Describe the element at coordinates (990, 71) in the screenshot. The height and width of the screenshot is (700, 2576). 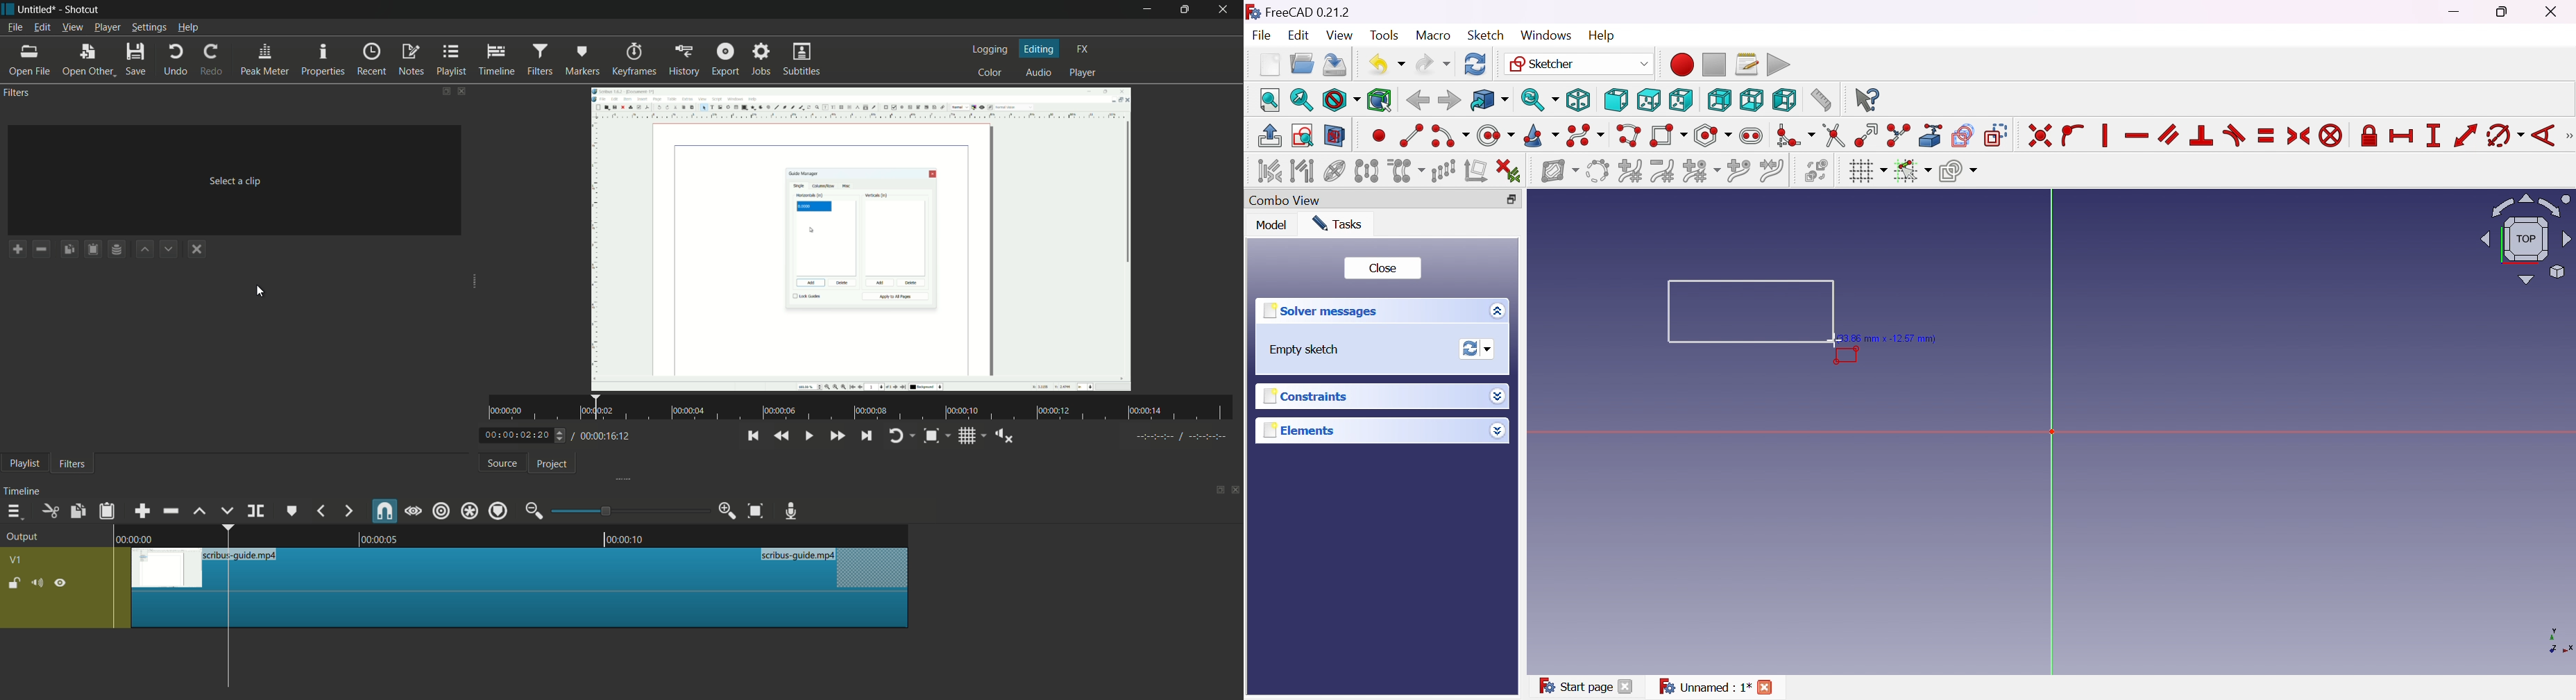
I see `color` at that location.